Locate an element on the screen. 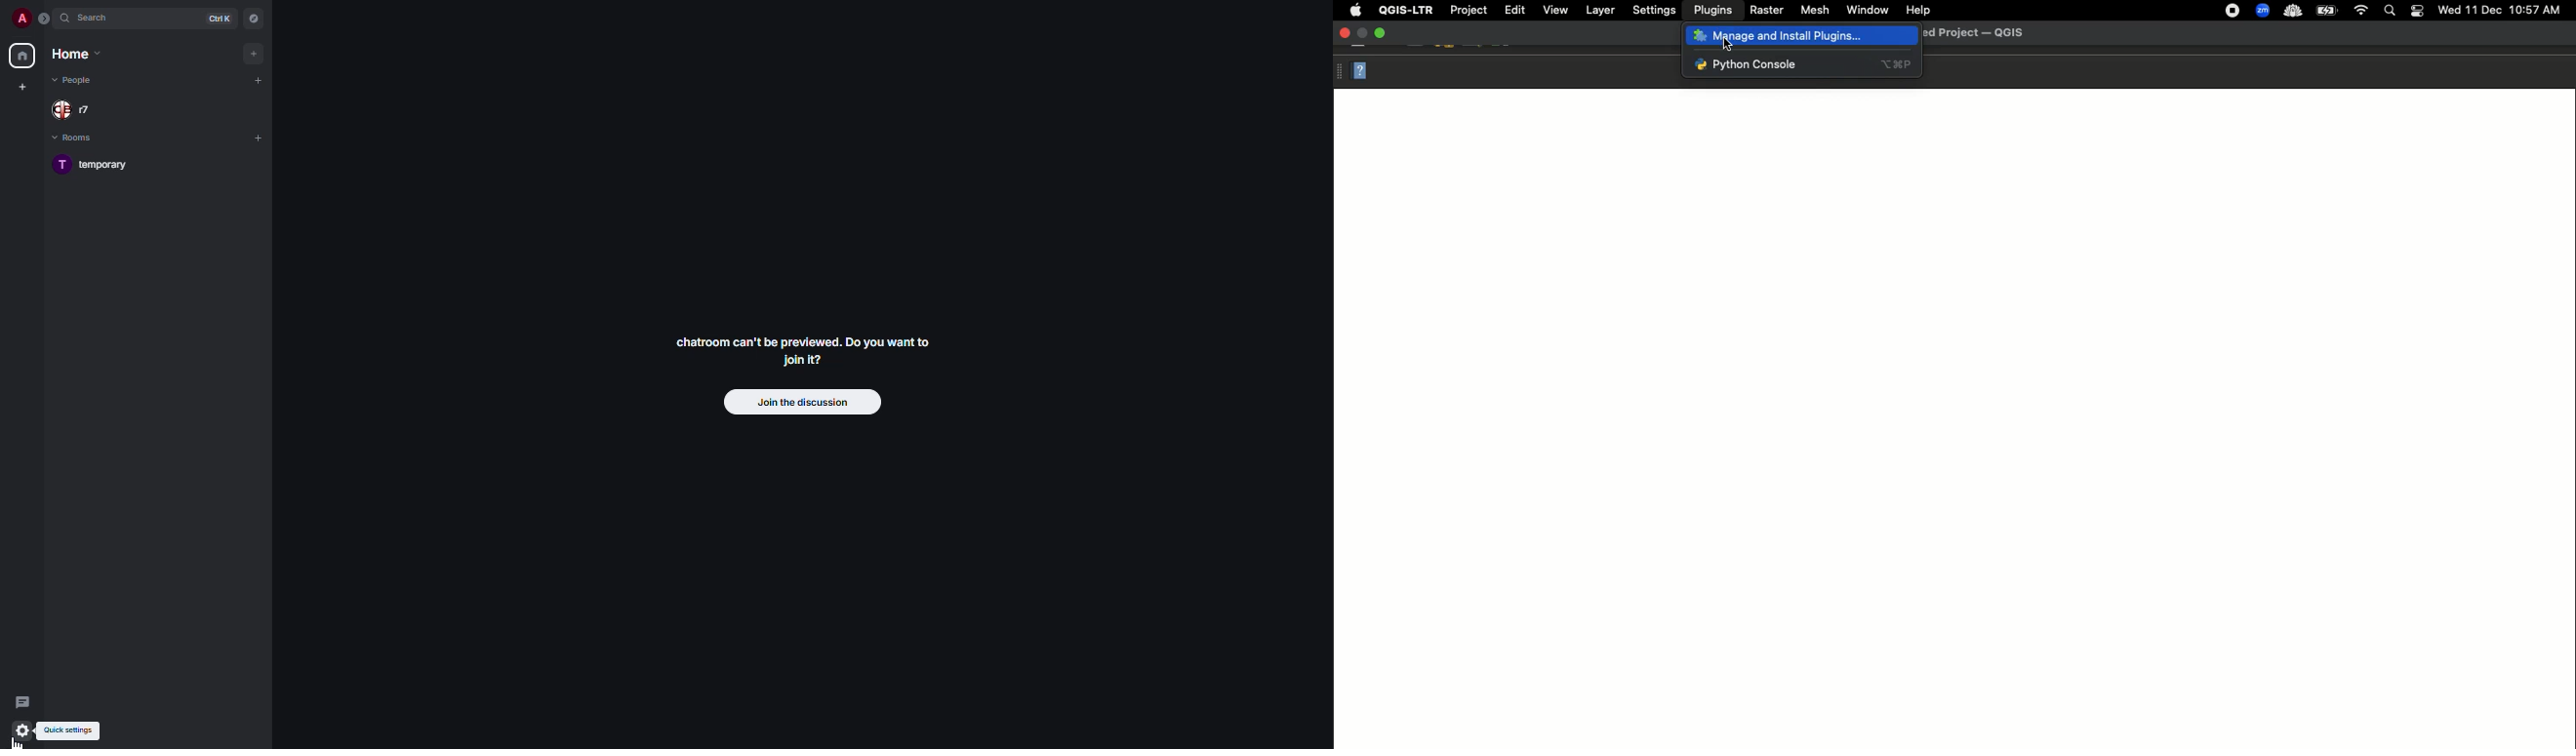  threads is located at coordinates (20, 700).